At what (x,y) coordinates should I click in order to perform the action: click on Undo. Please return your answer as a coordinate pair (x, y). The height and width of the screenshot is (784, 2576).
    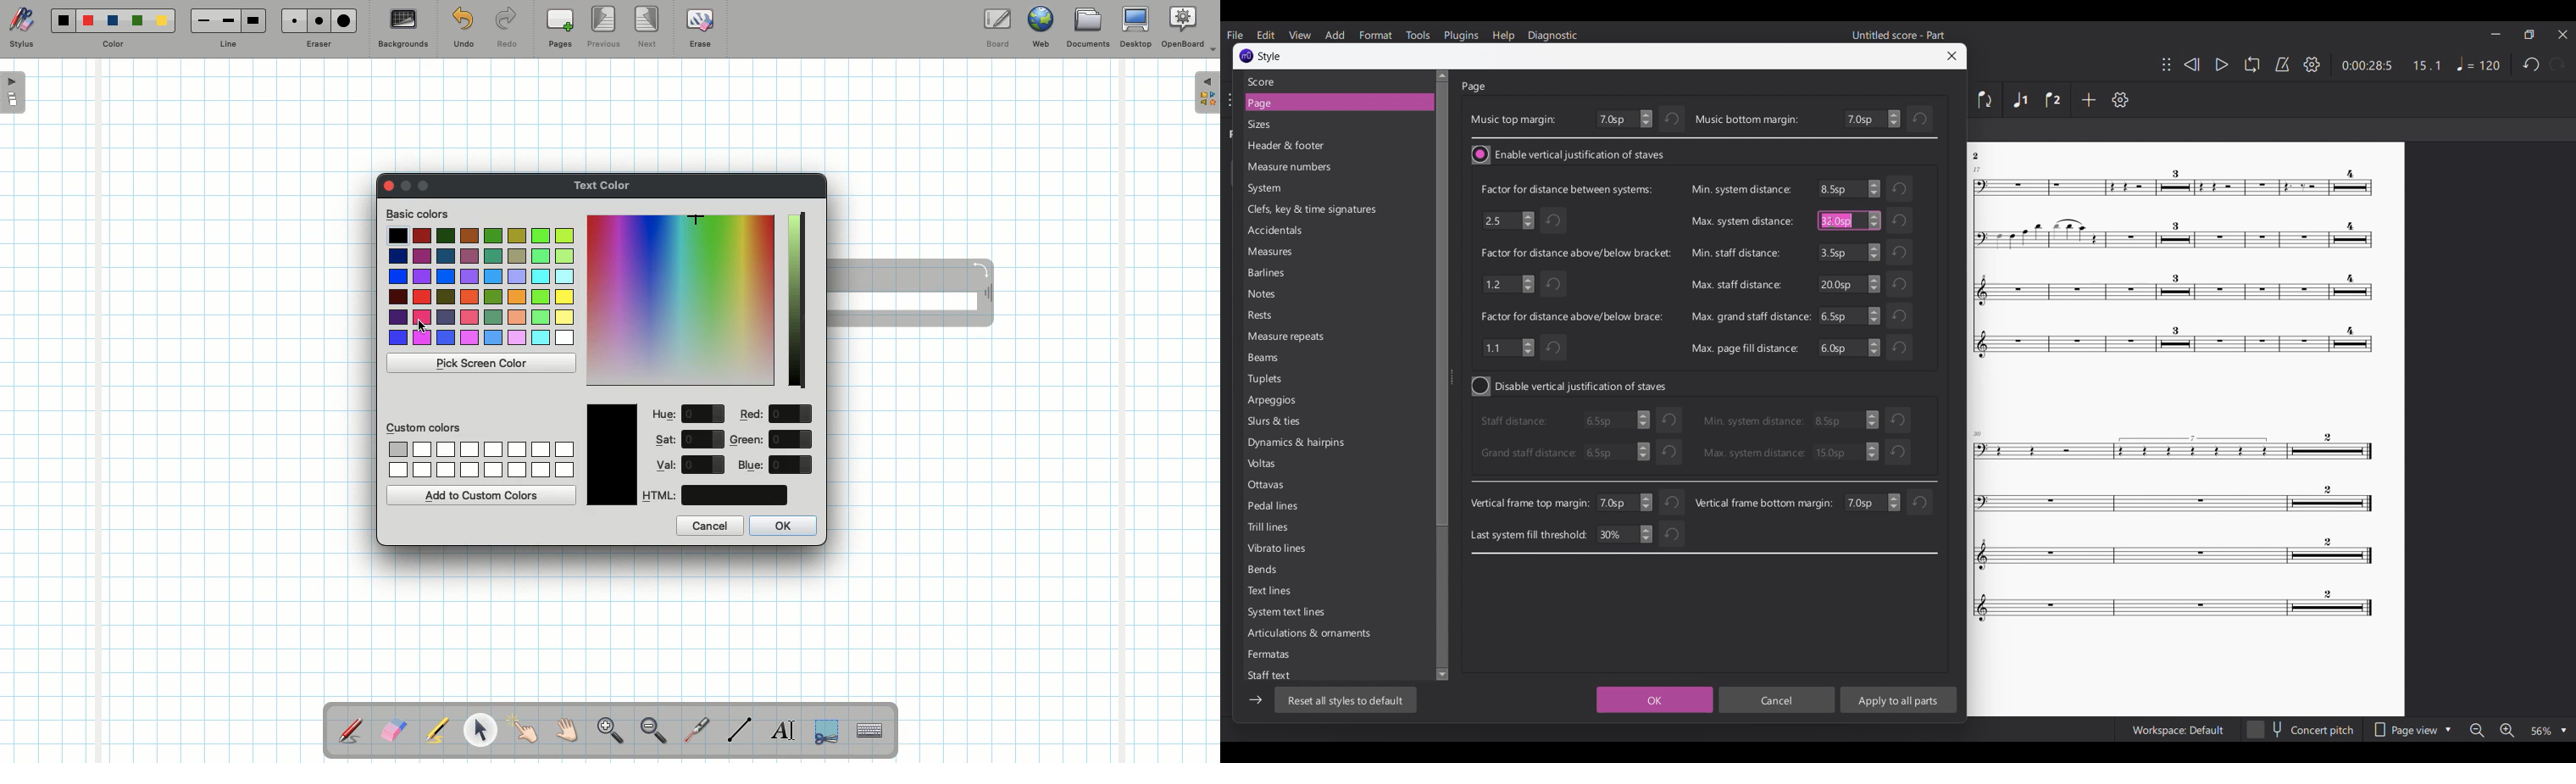
    Looking at the image, I should click on (1902, 283).